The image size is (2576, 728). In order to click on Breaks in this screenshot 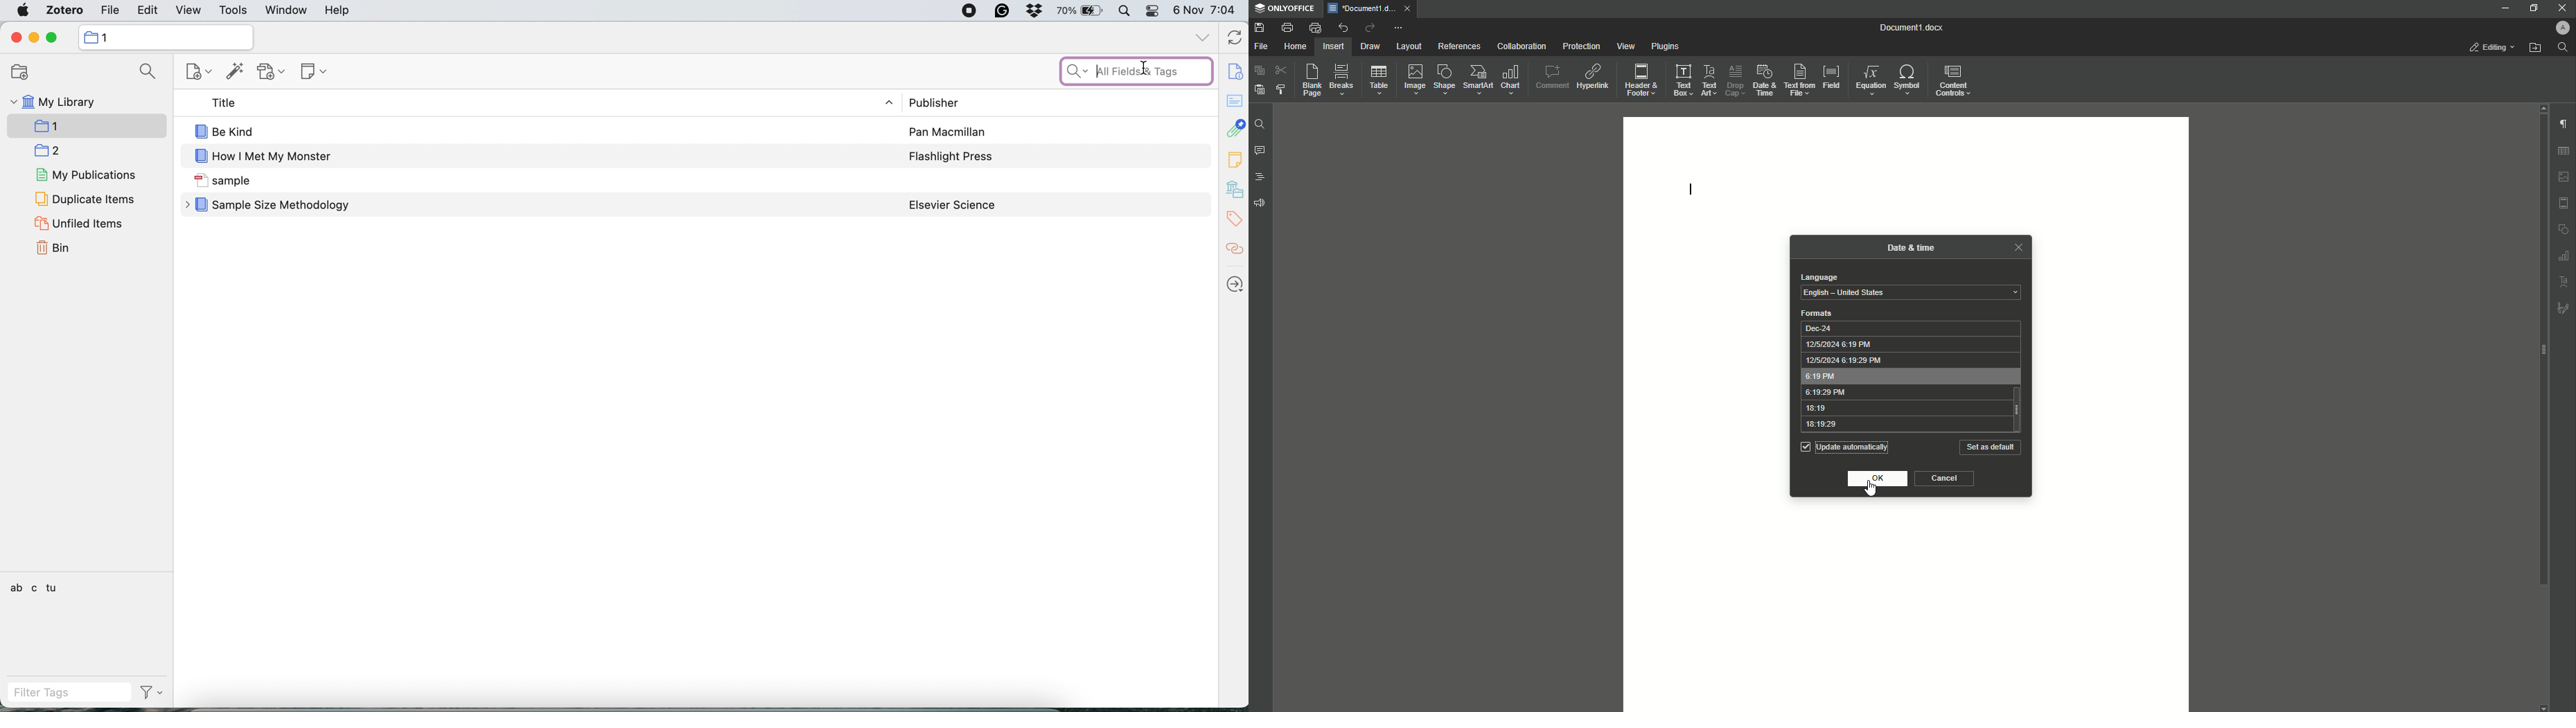, I will do `click(1341, 80)`.